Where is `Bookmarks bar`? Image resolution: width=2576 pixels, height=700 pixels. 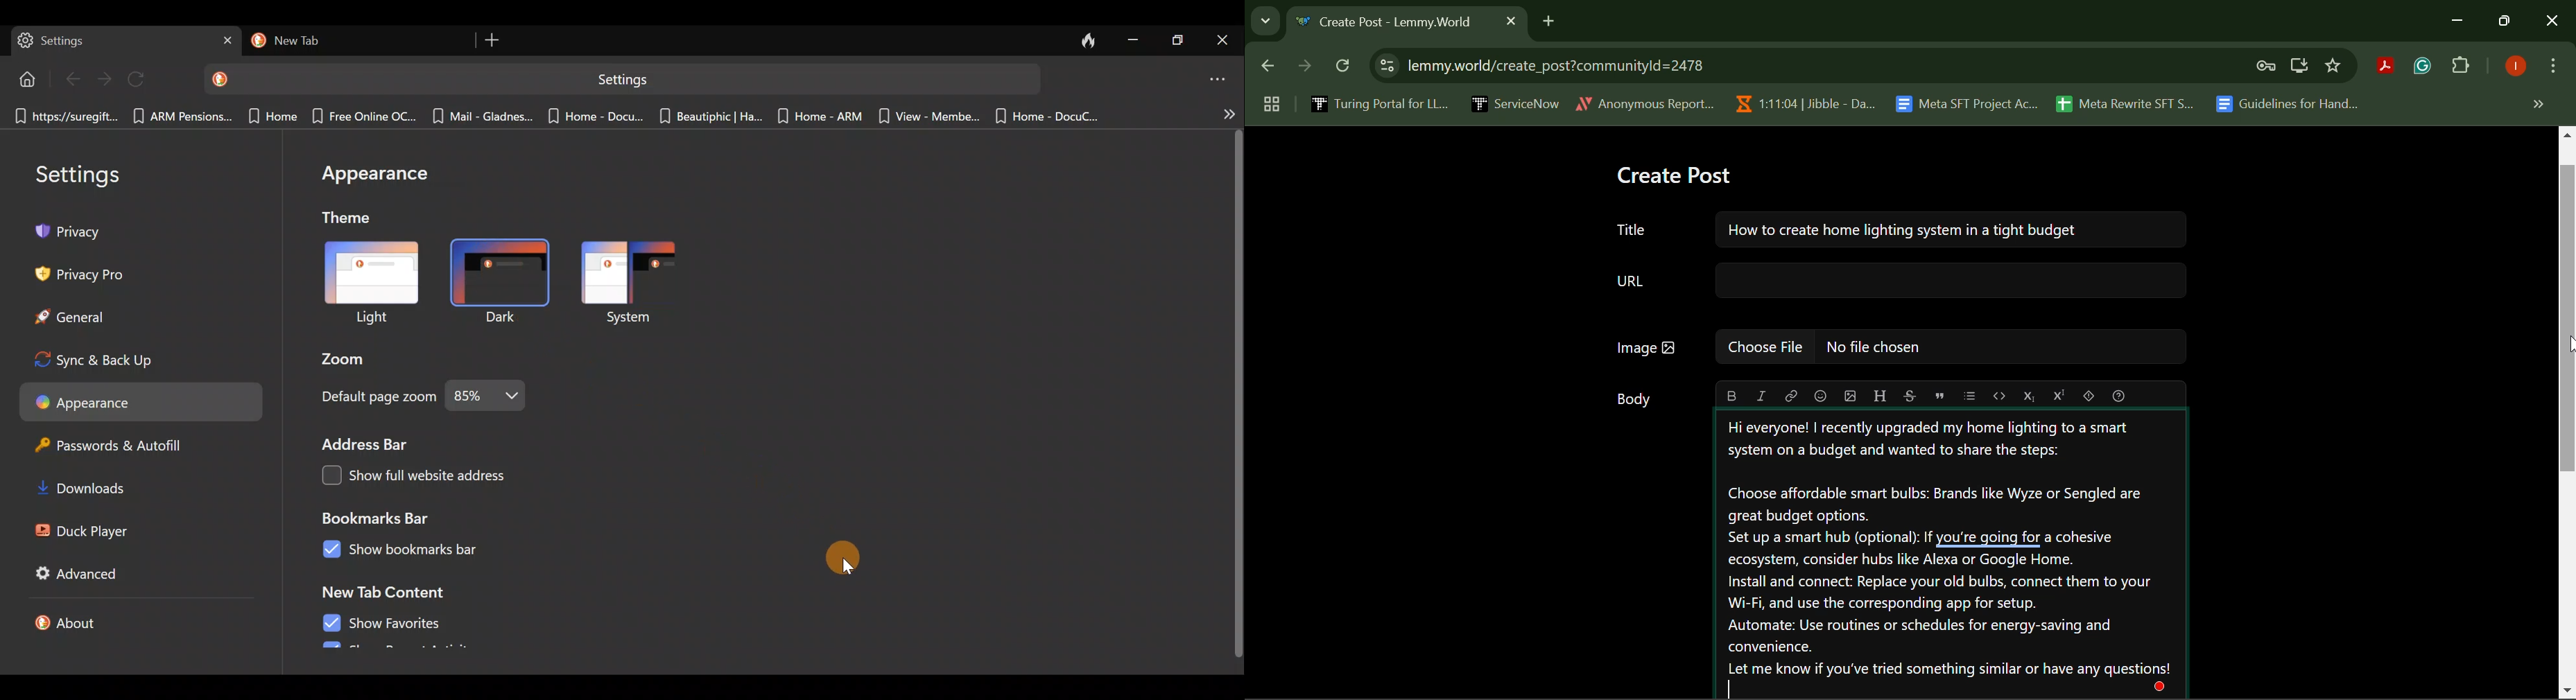 Bookmarks bar is located at coordinates (386, 517).